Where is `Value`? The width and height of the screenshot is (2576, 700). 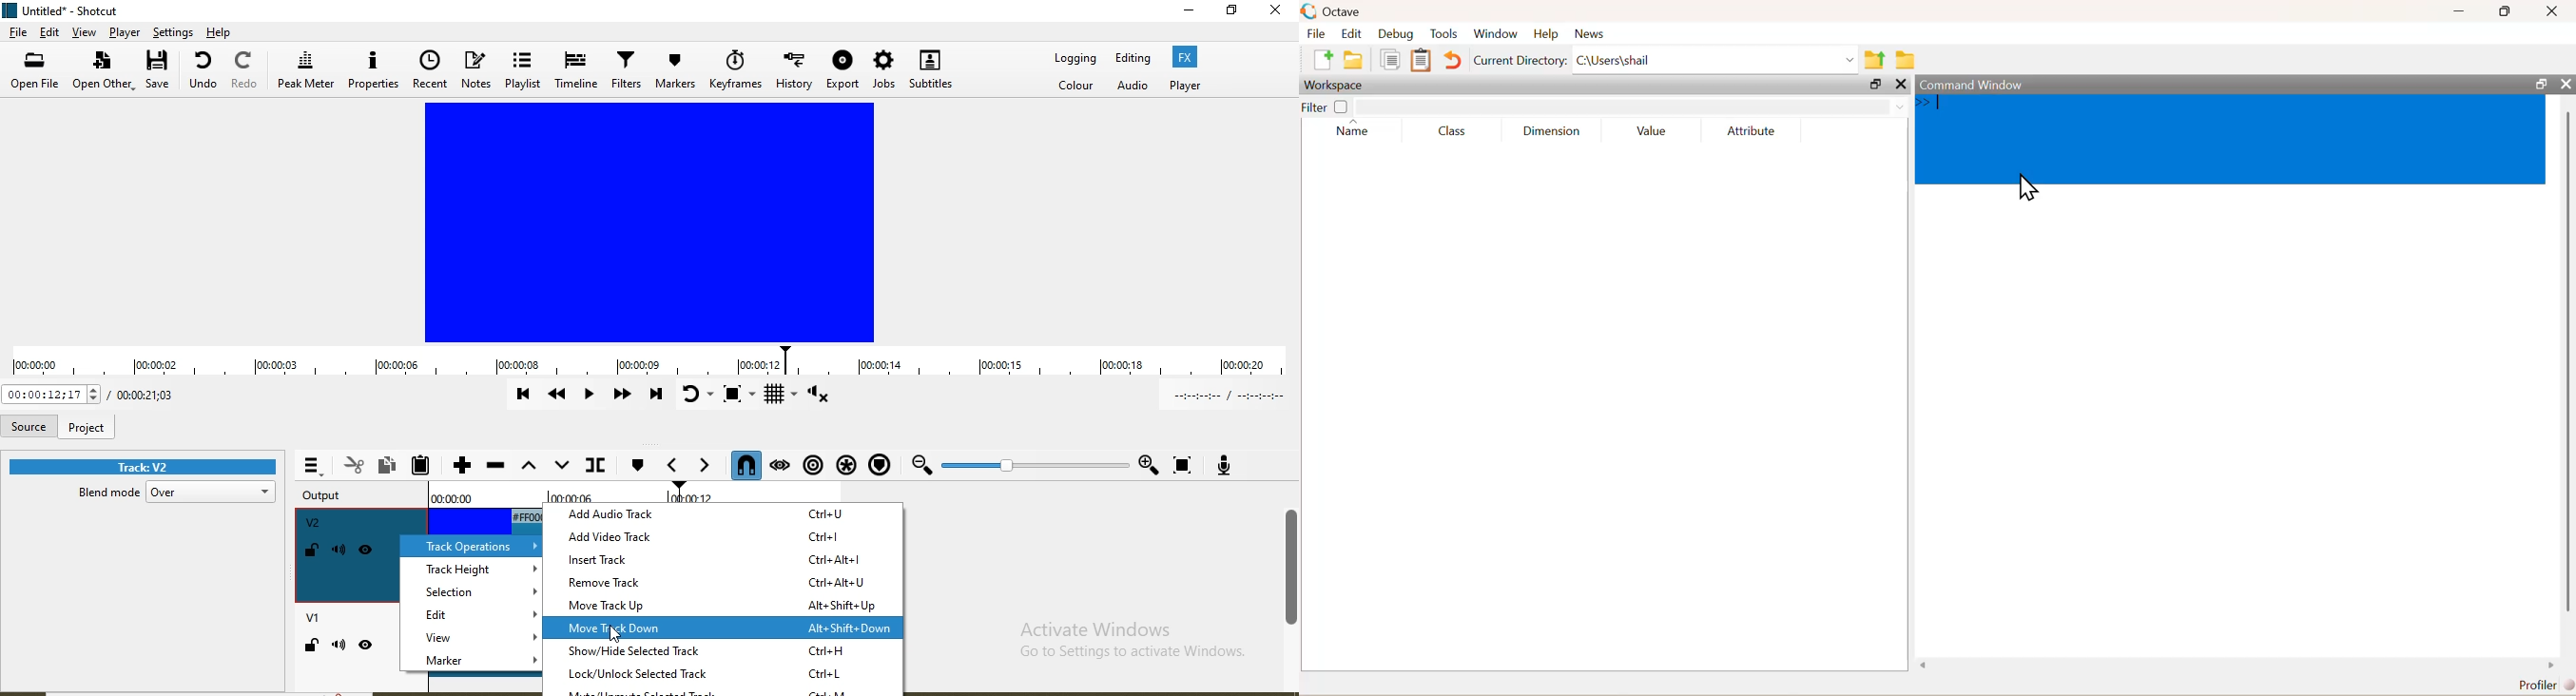
Value is located at coordinates (1652, 130).